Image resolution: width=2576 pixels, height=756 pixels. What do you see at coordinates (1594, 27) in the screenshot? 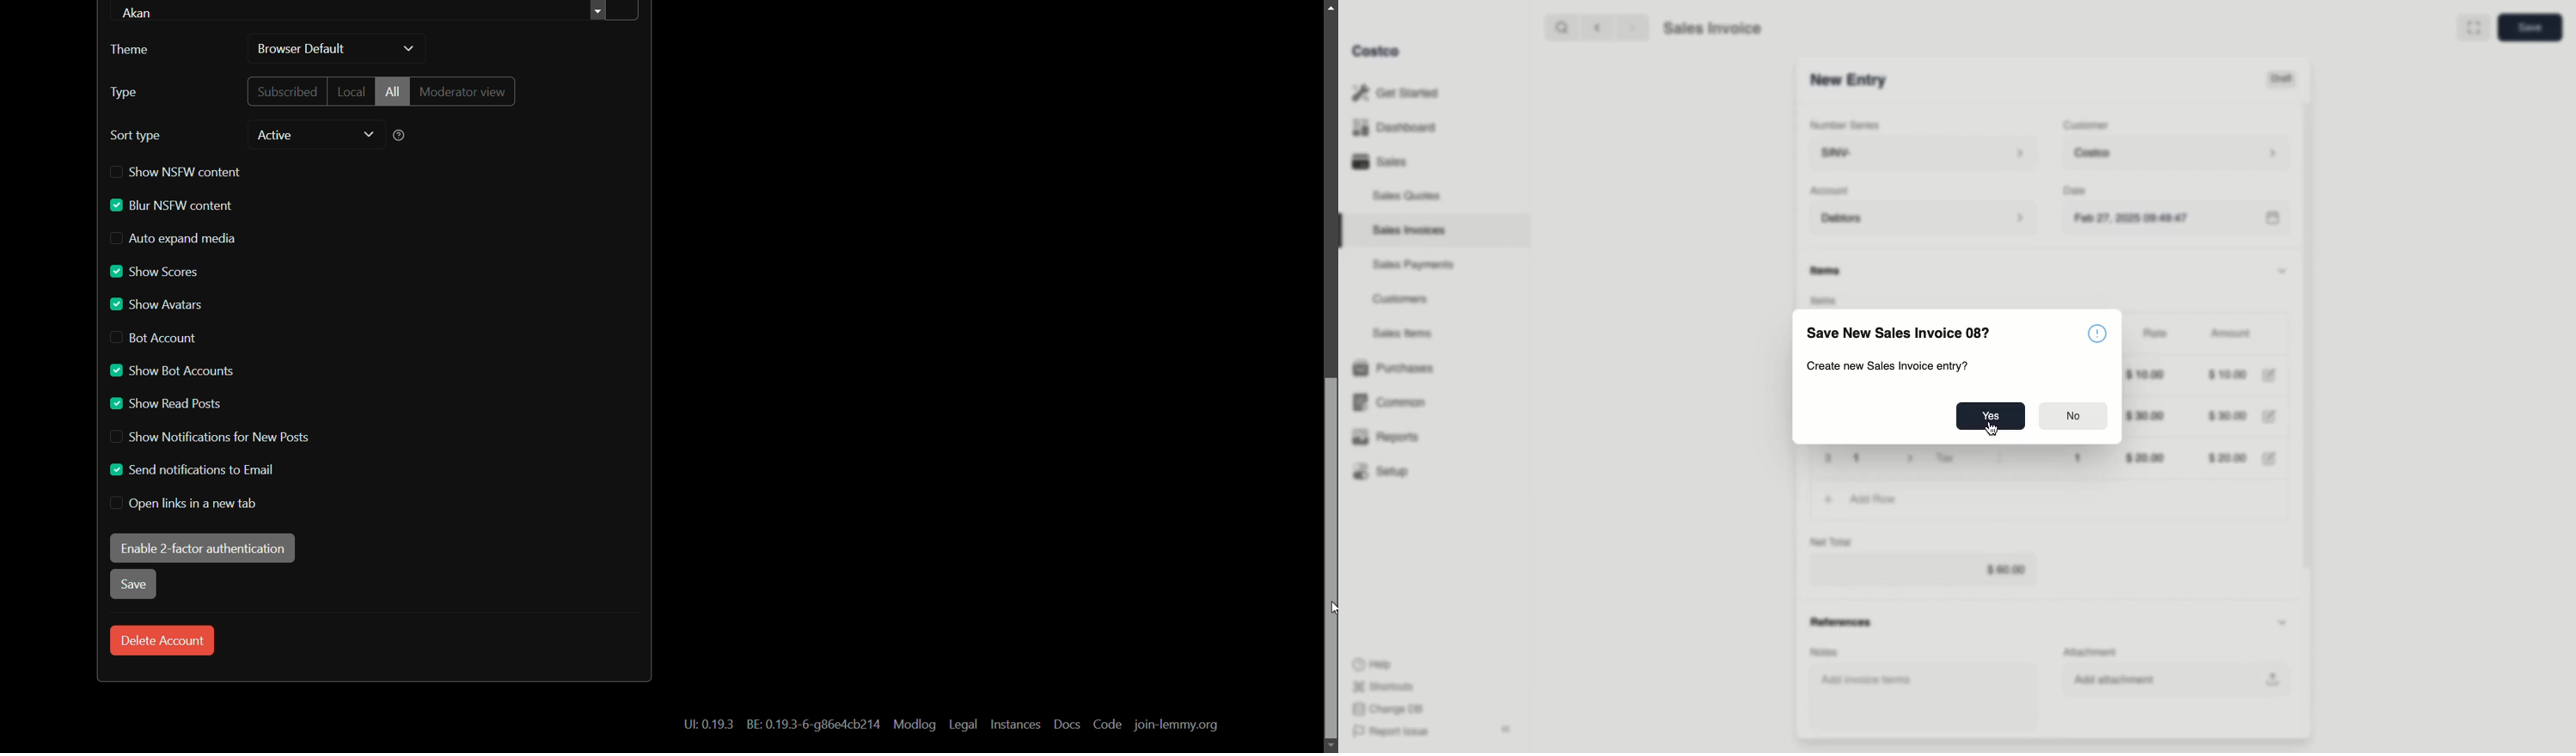
I see `backward` at bounding box center [1594, 27].